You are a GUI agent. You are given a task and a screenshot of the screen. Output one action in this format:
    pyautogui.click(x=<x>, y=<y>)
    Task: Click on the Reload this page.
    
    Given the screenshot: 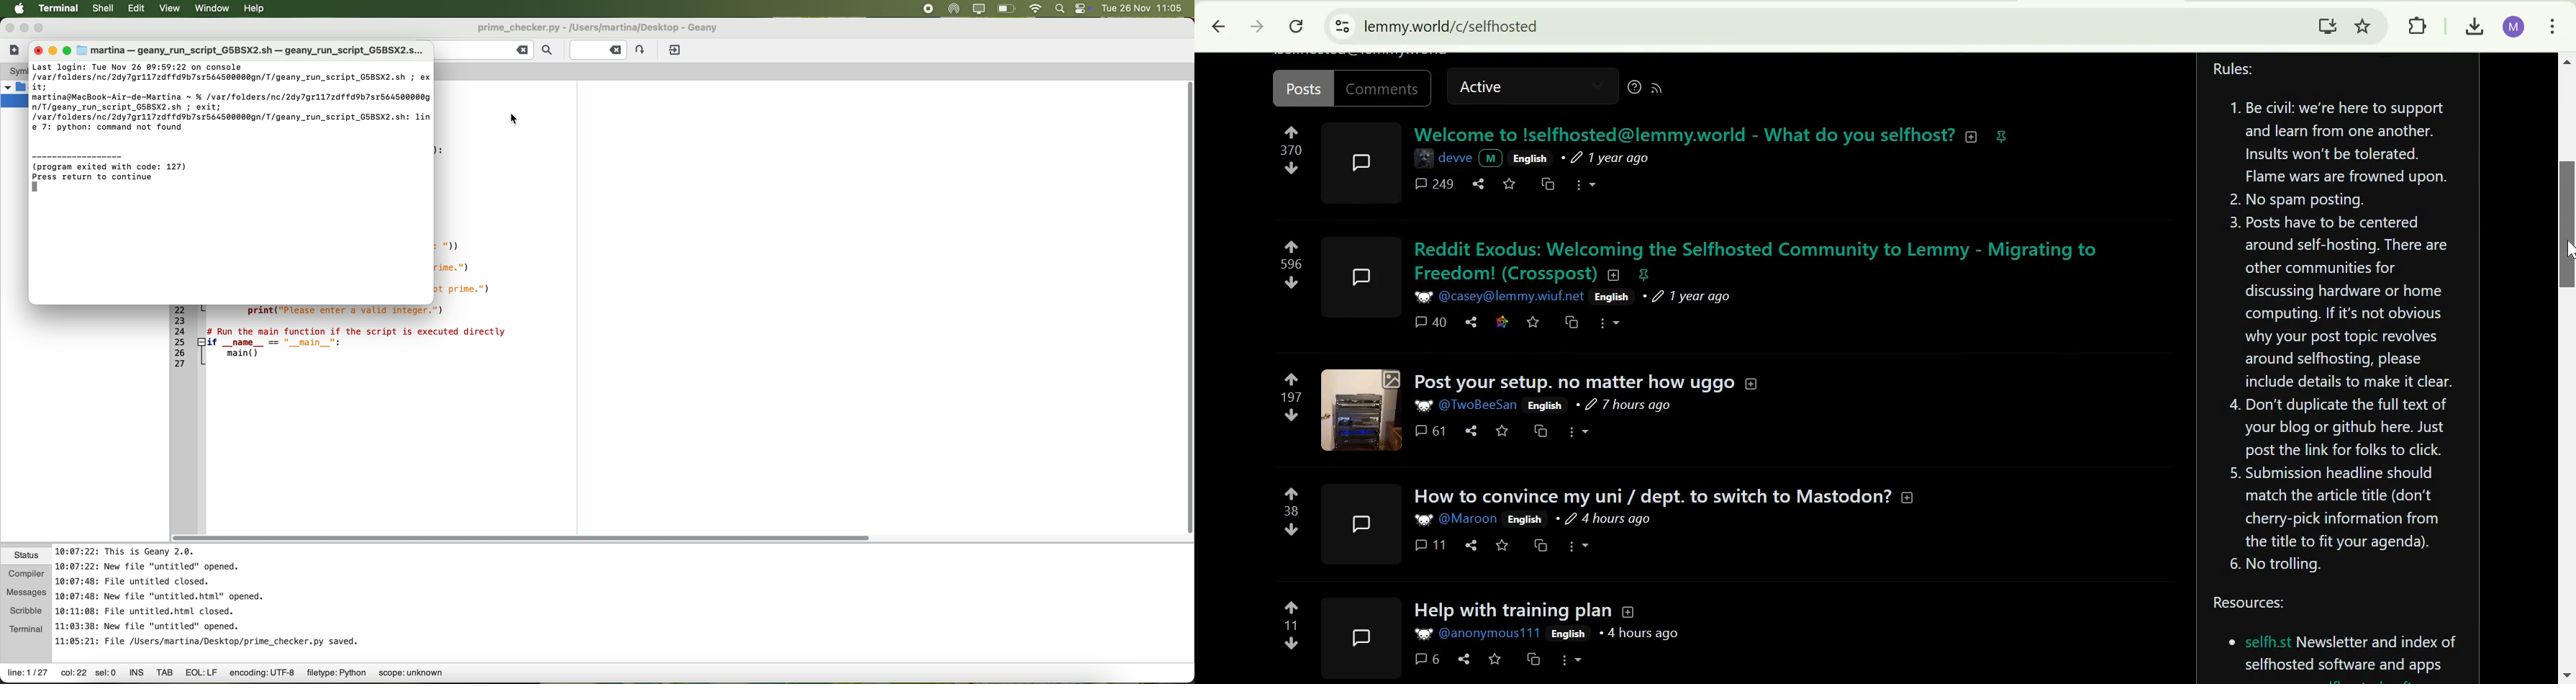 What is the action you would take?
    pyautogui.click(x=1299, y=26)
    